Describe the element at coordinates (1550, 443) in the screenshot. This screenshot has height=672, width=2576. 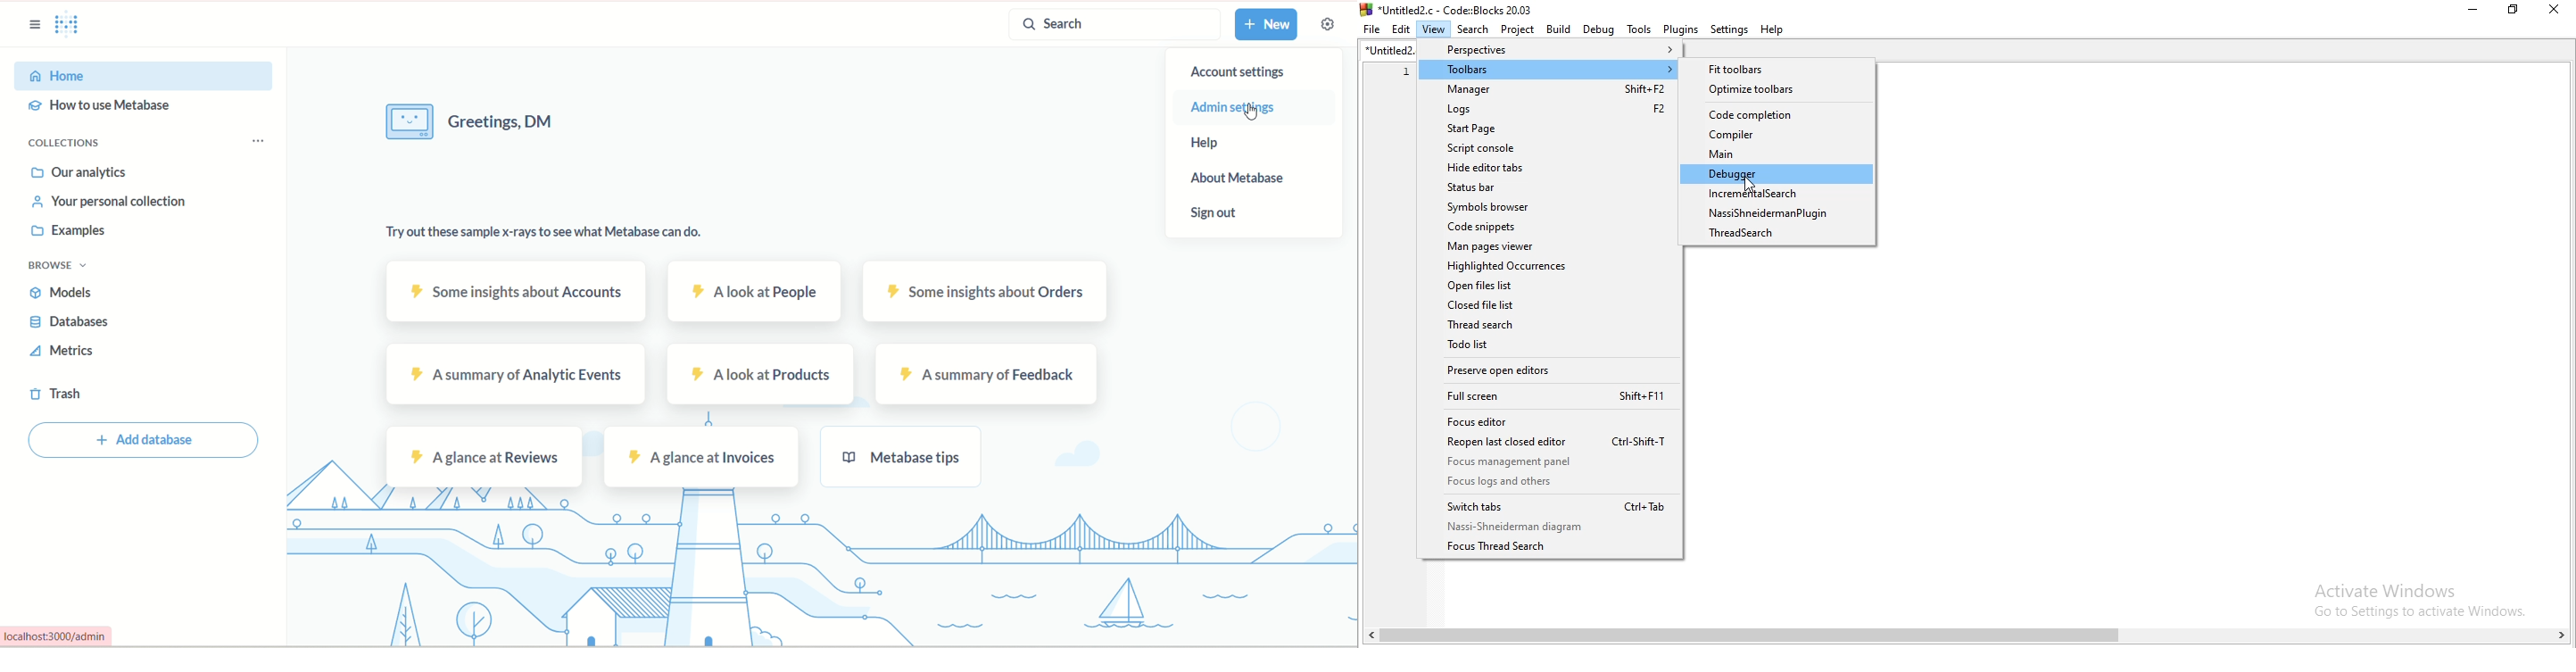
I see `Reopen last closed editor` at that location.